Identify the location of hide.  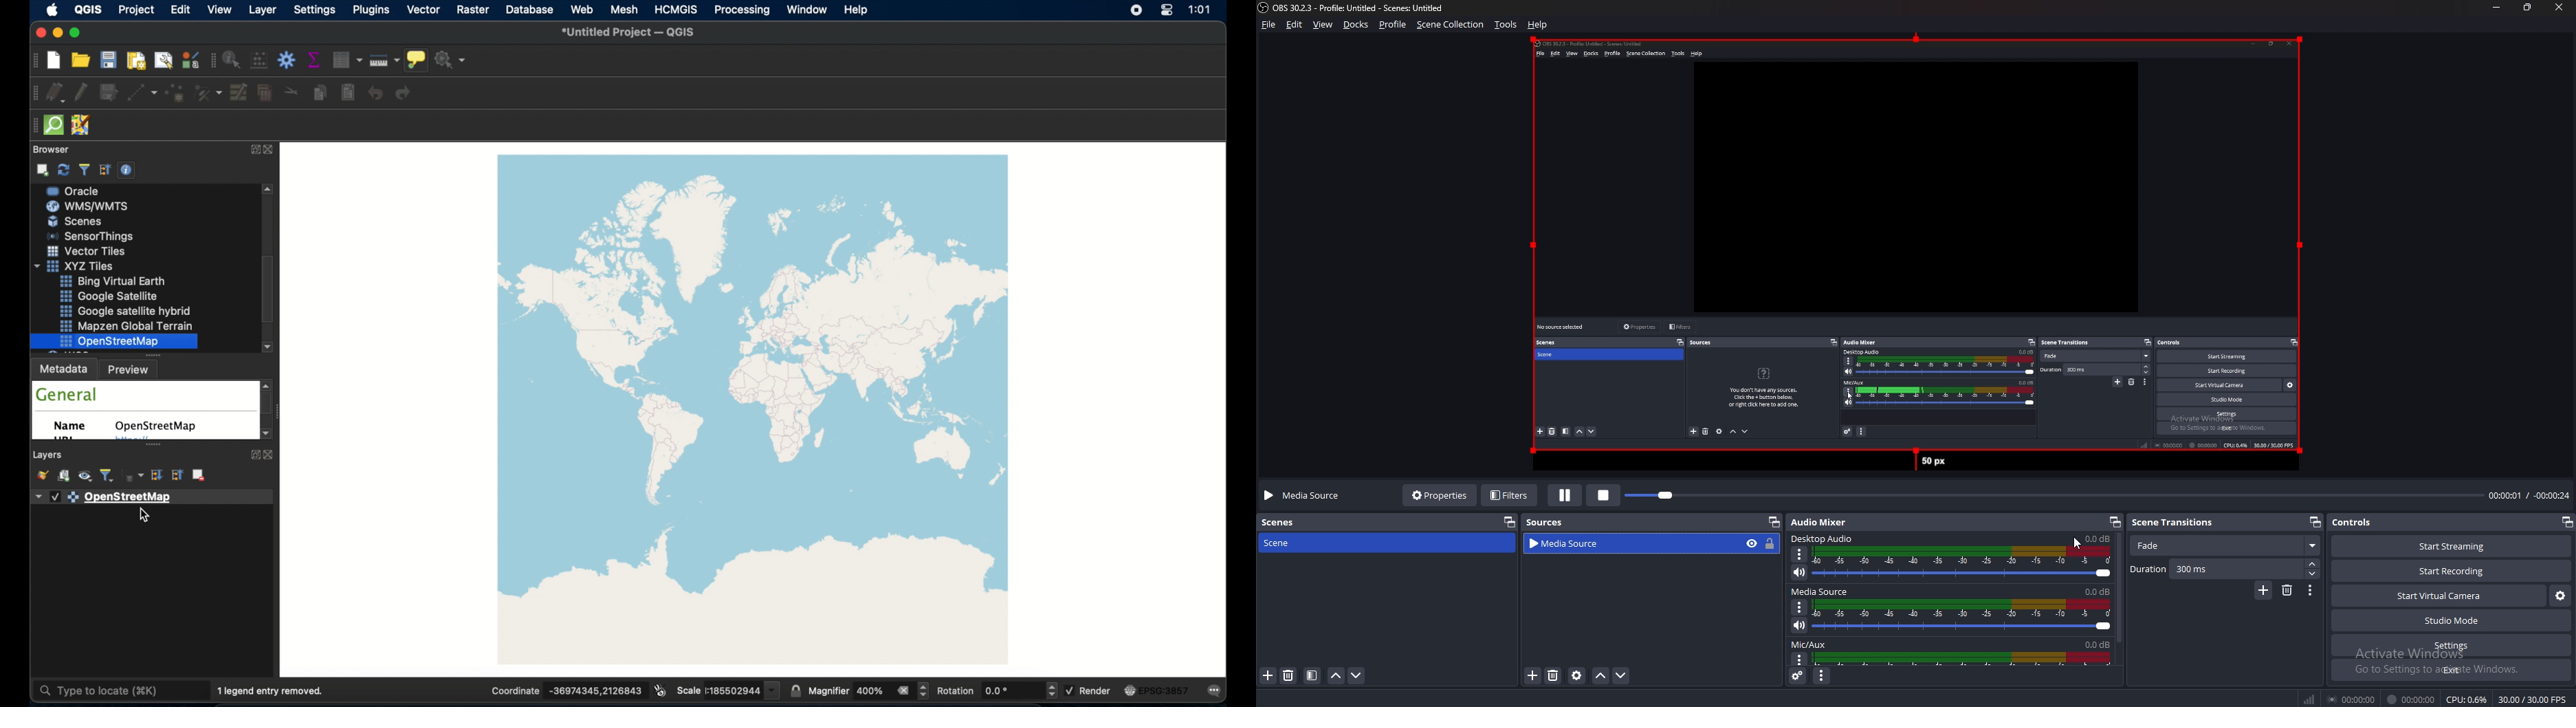
(1751, 543).